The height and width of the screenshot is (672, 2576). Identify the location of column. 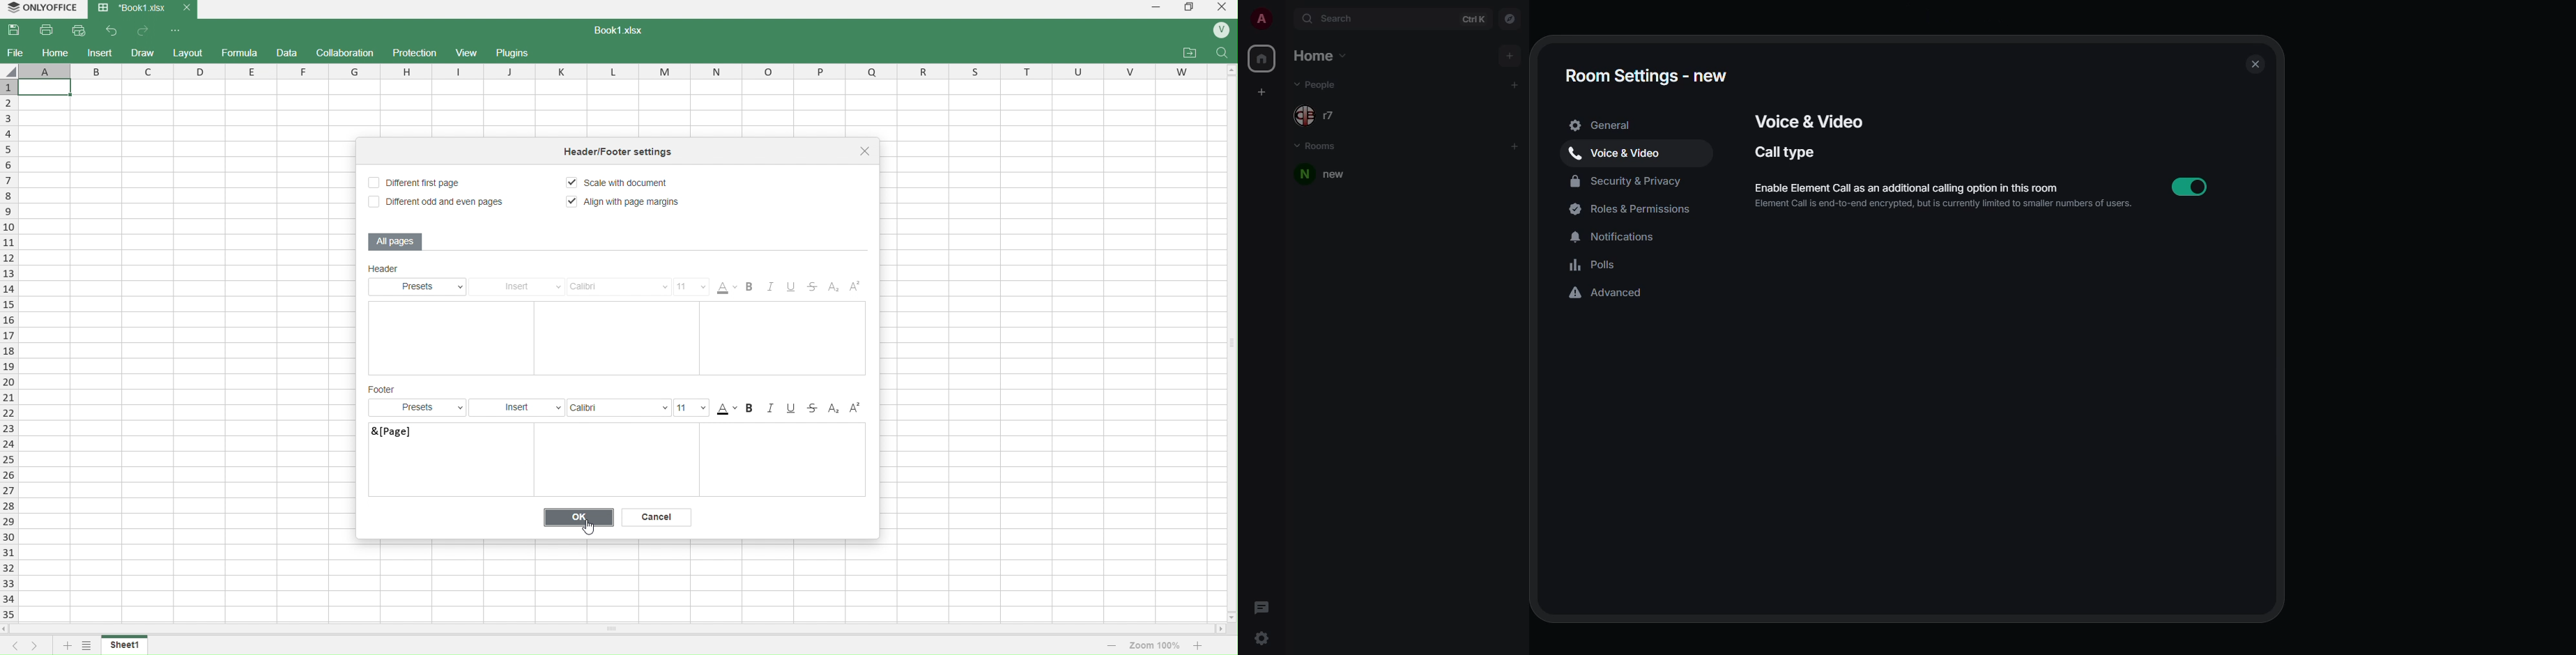
(622, 70).